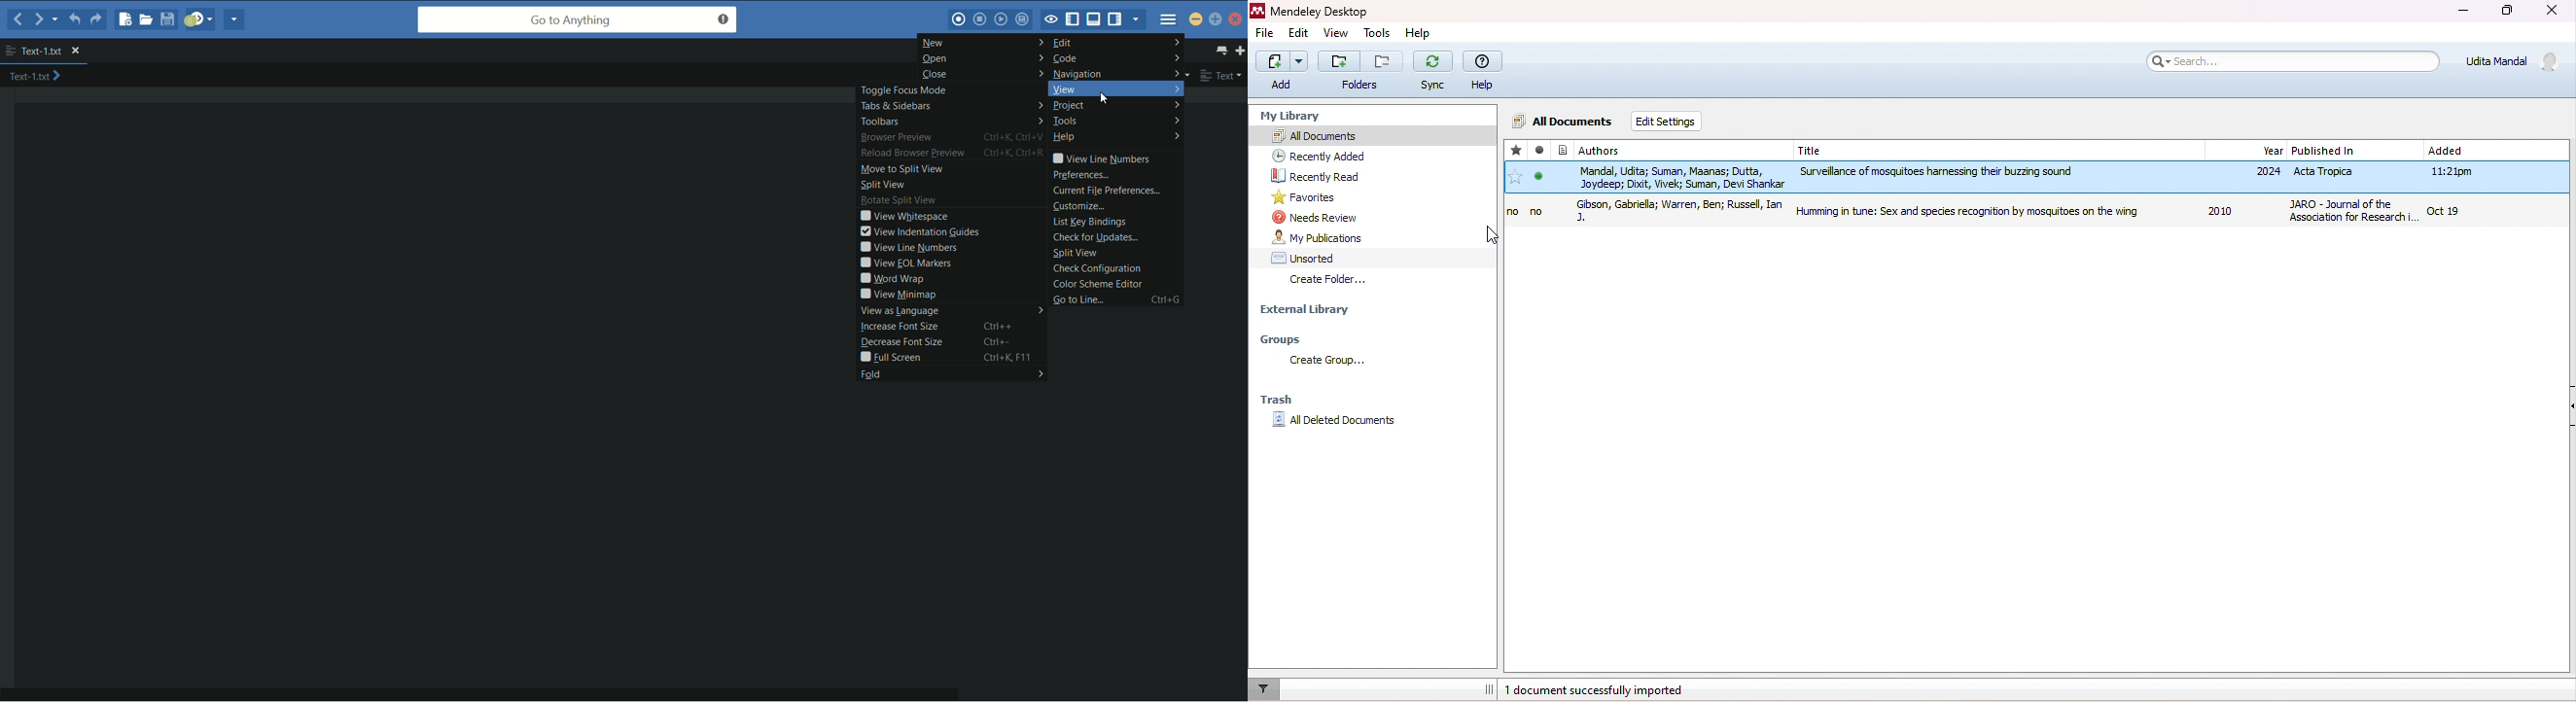 The height and width of the screenshot is (728, 2576). What do you see at coordinates (1666, 121) in the screenshot?
I see `edit settings` at bounding box center [1666, 121].